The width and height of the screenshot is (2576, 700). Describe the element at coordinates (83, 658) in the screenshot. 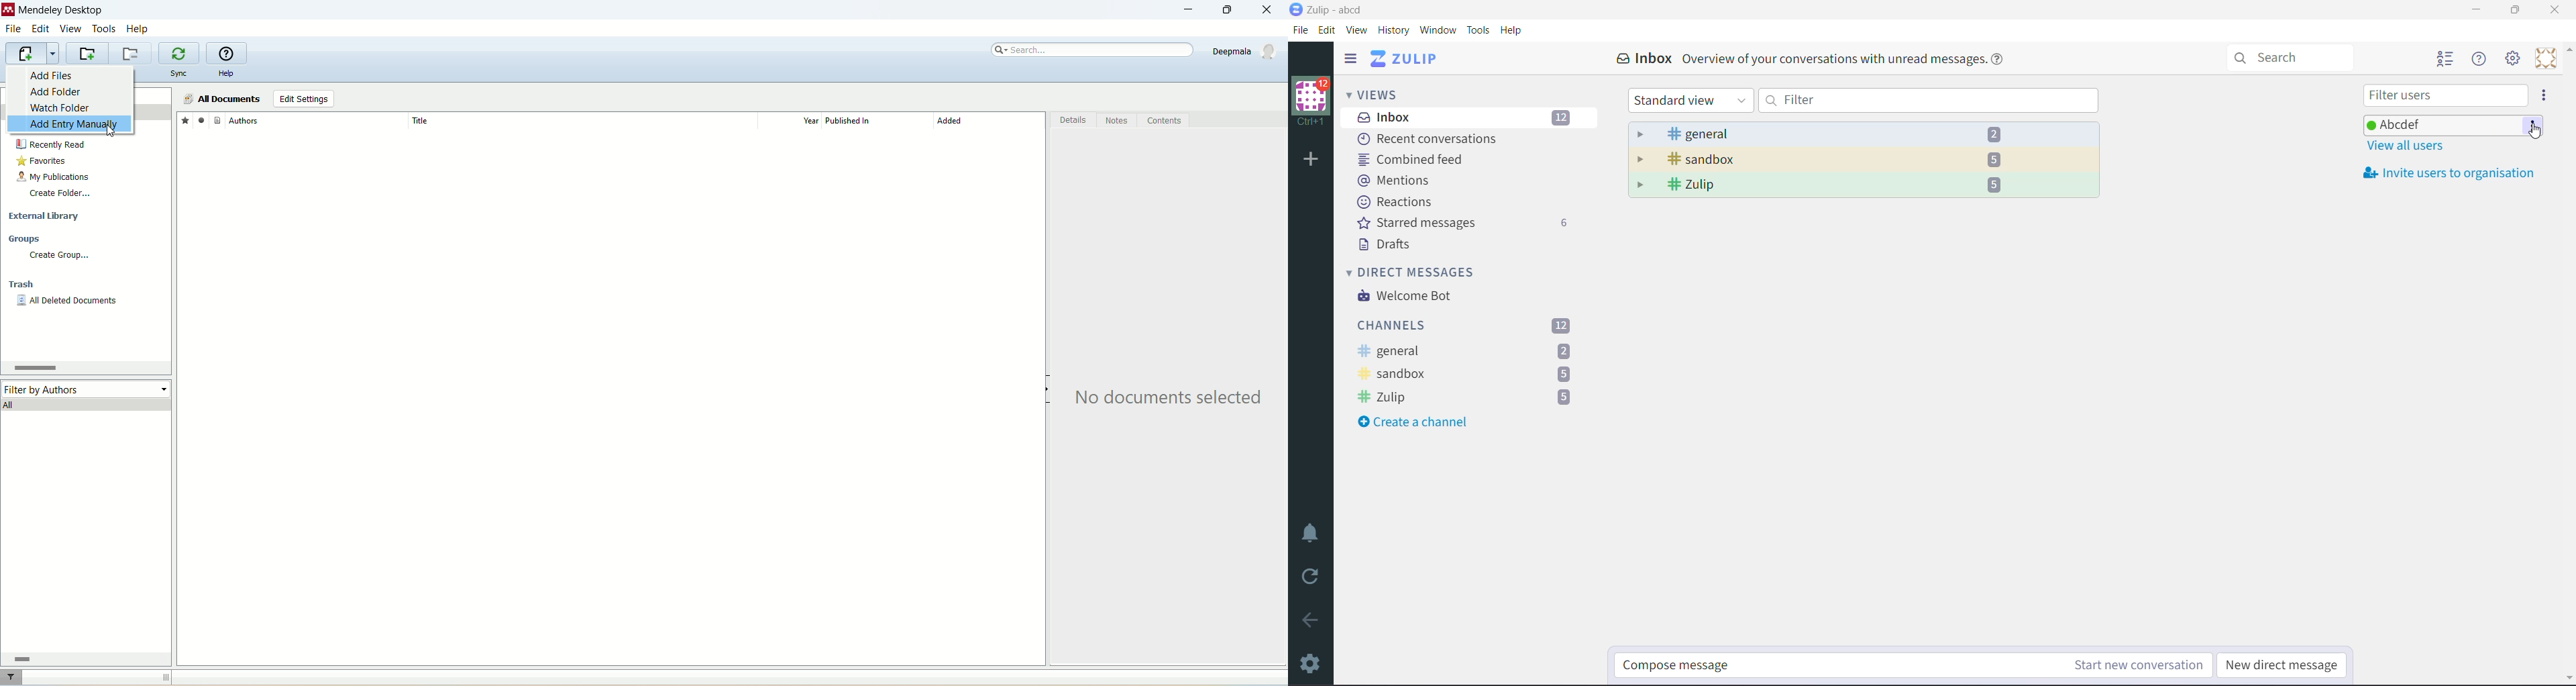

I see `horizontal scroll bar` at that location.